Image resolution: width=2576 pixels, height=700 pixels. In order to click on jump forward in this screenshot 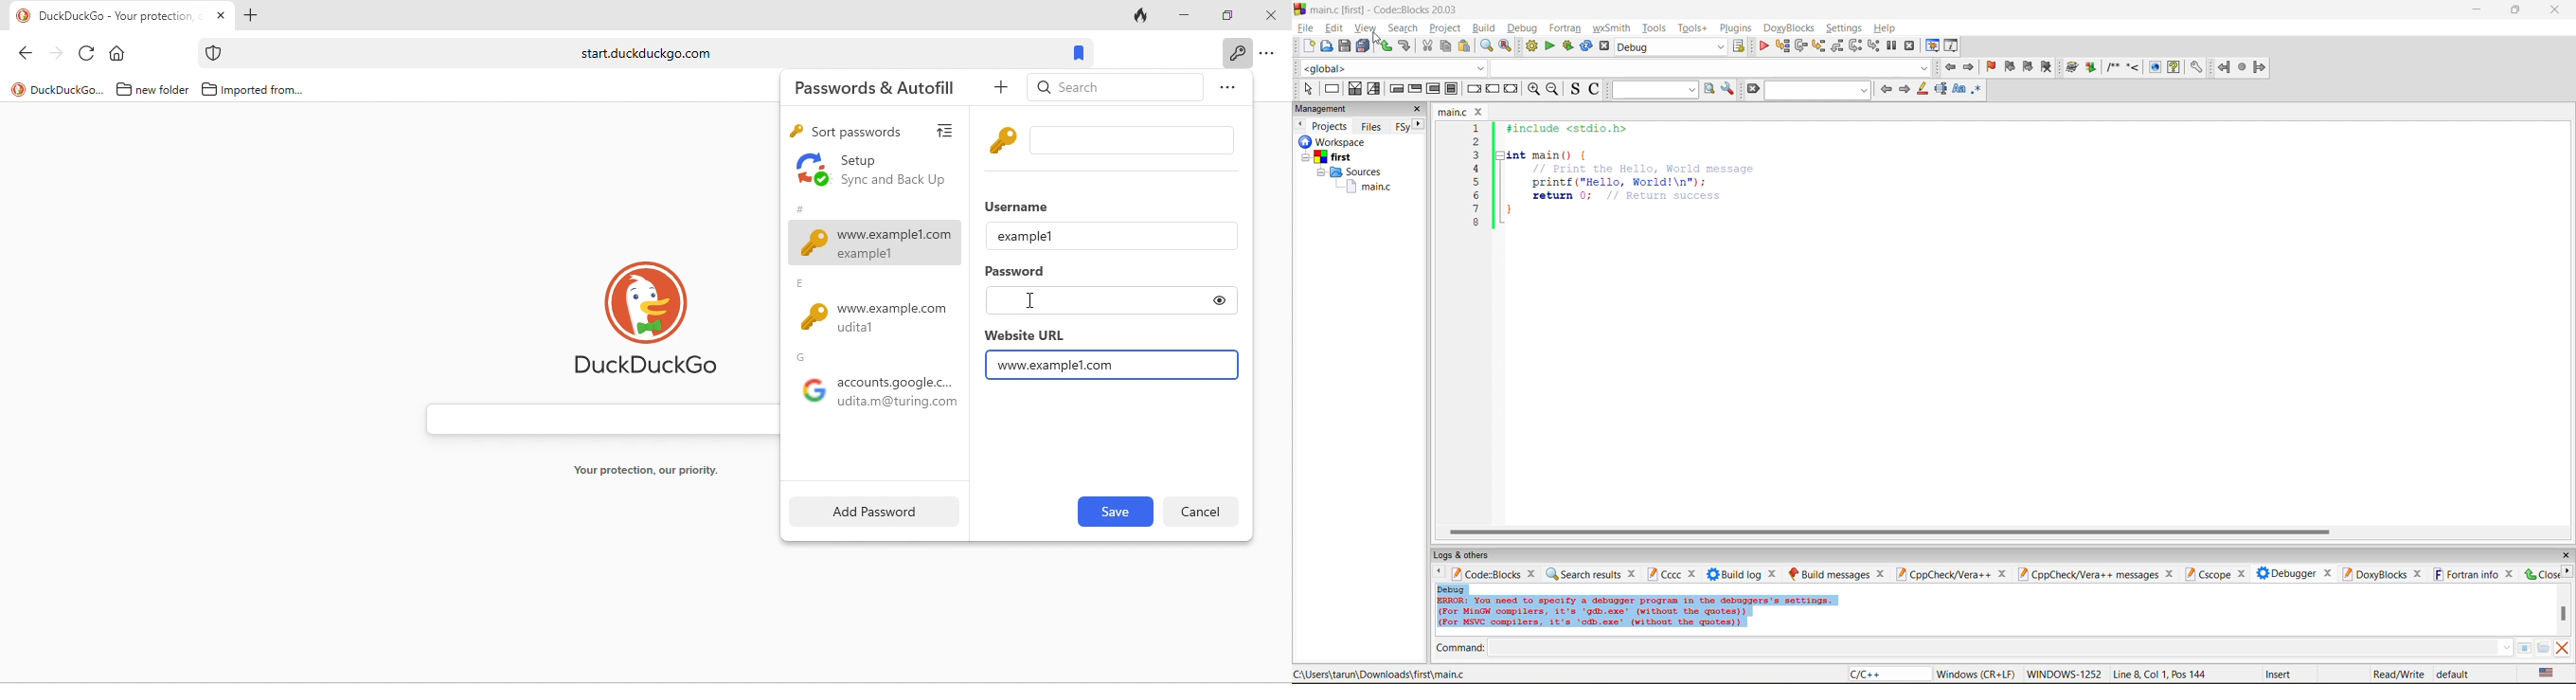, I will do `click(1969, 68)`.